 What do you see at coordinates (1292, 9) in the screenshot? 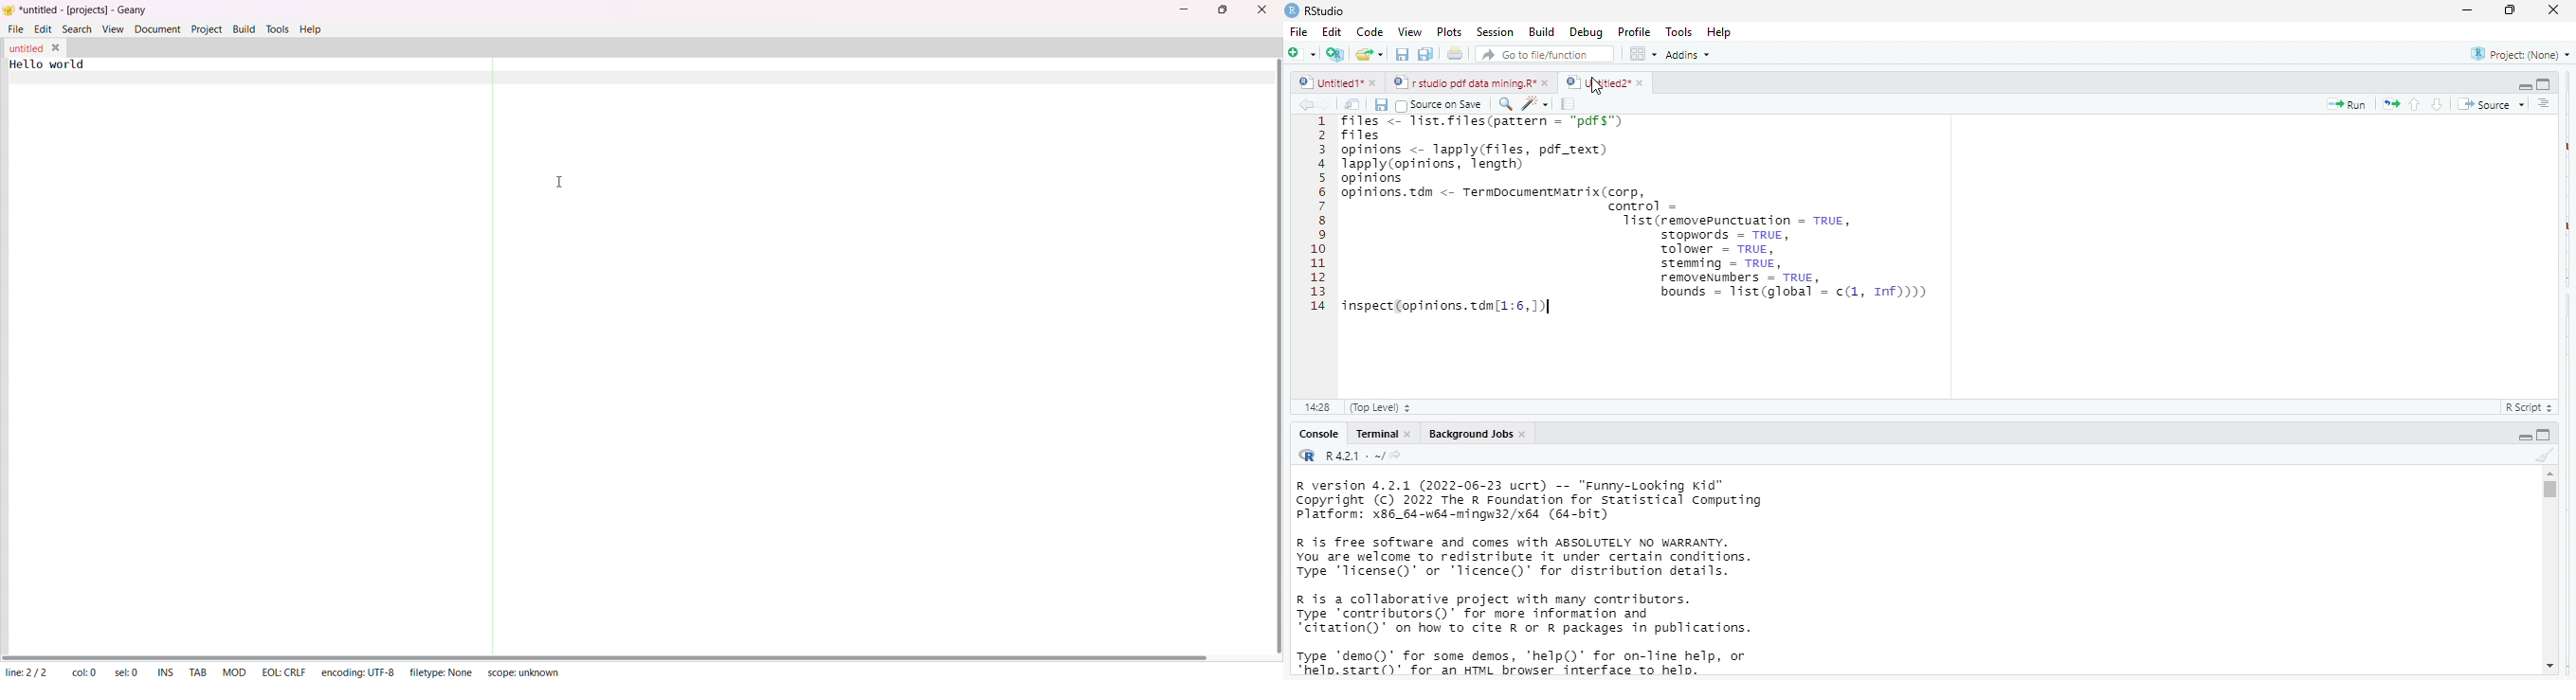
I see `rs studio logo` at bounding box center [1292, 9].